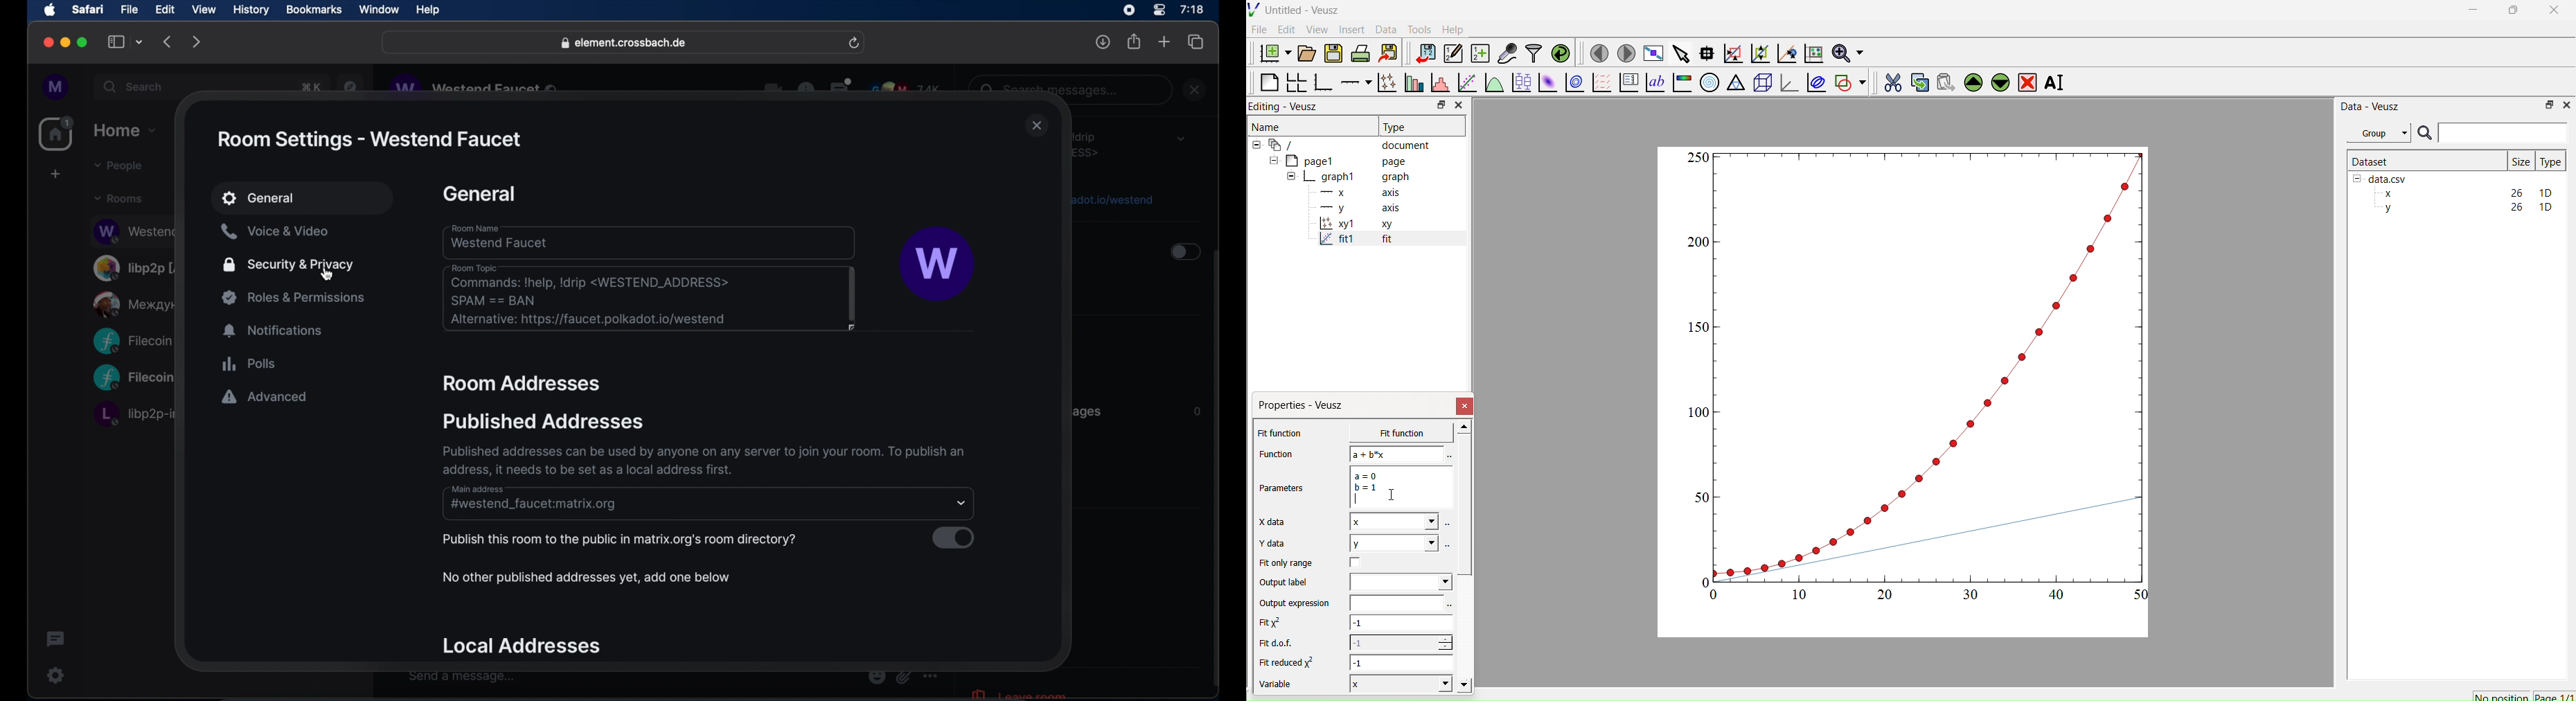 The width and height of the screenshot is (2576, 728). Describe the element at coordinates (1349, 177) in the screenshot. I see `graph1 graph` at that location.